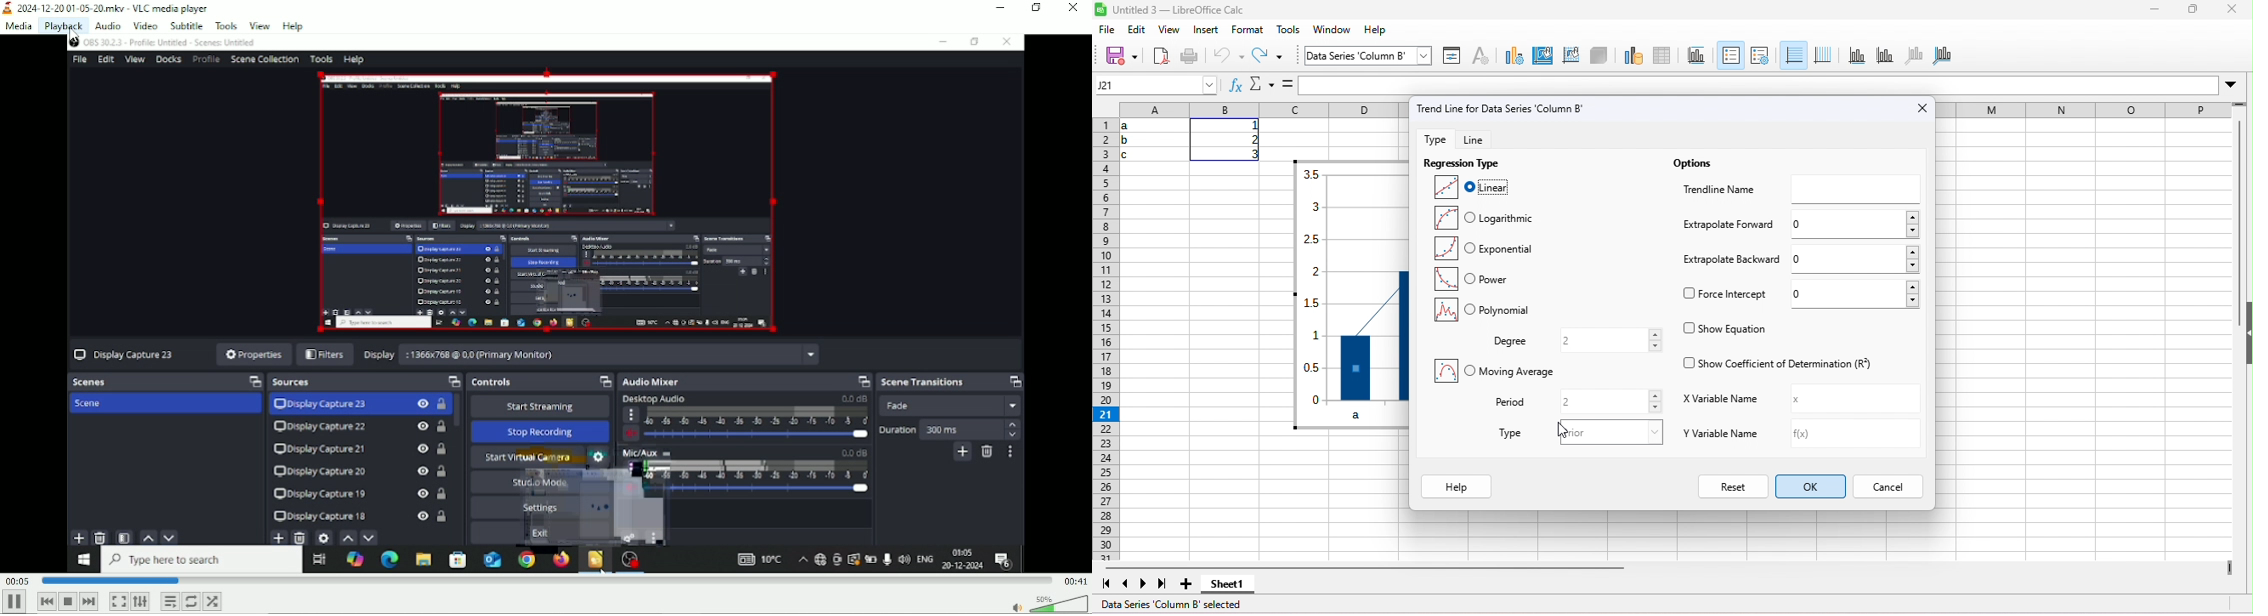 The height and width of the screenshot is (616, 2268). I want to click on view more columns, so click(2232, 570).